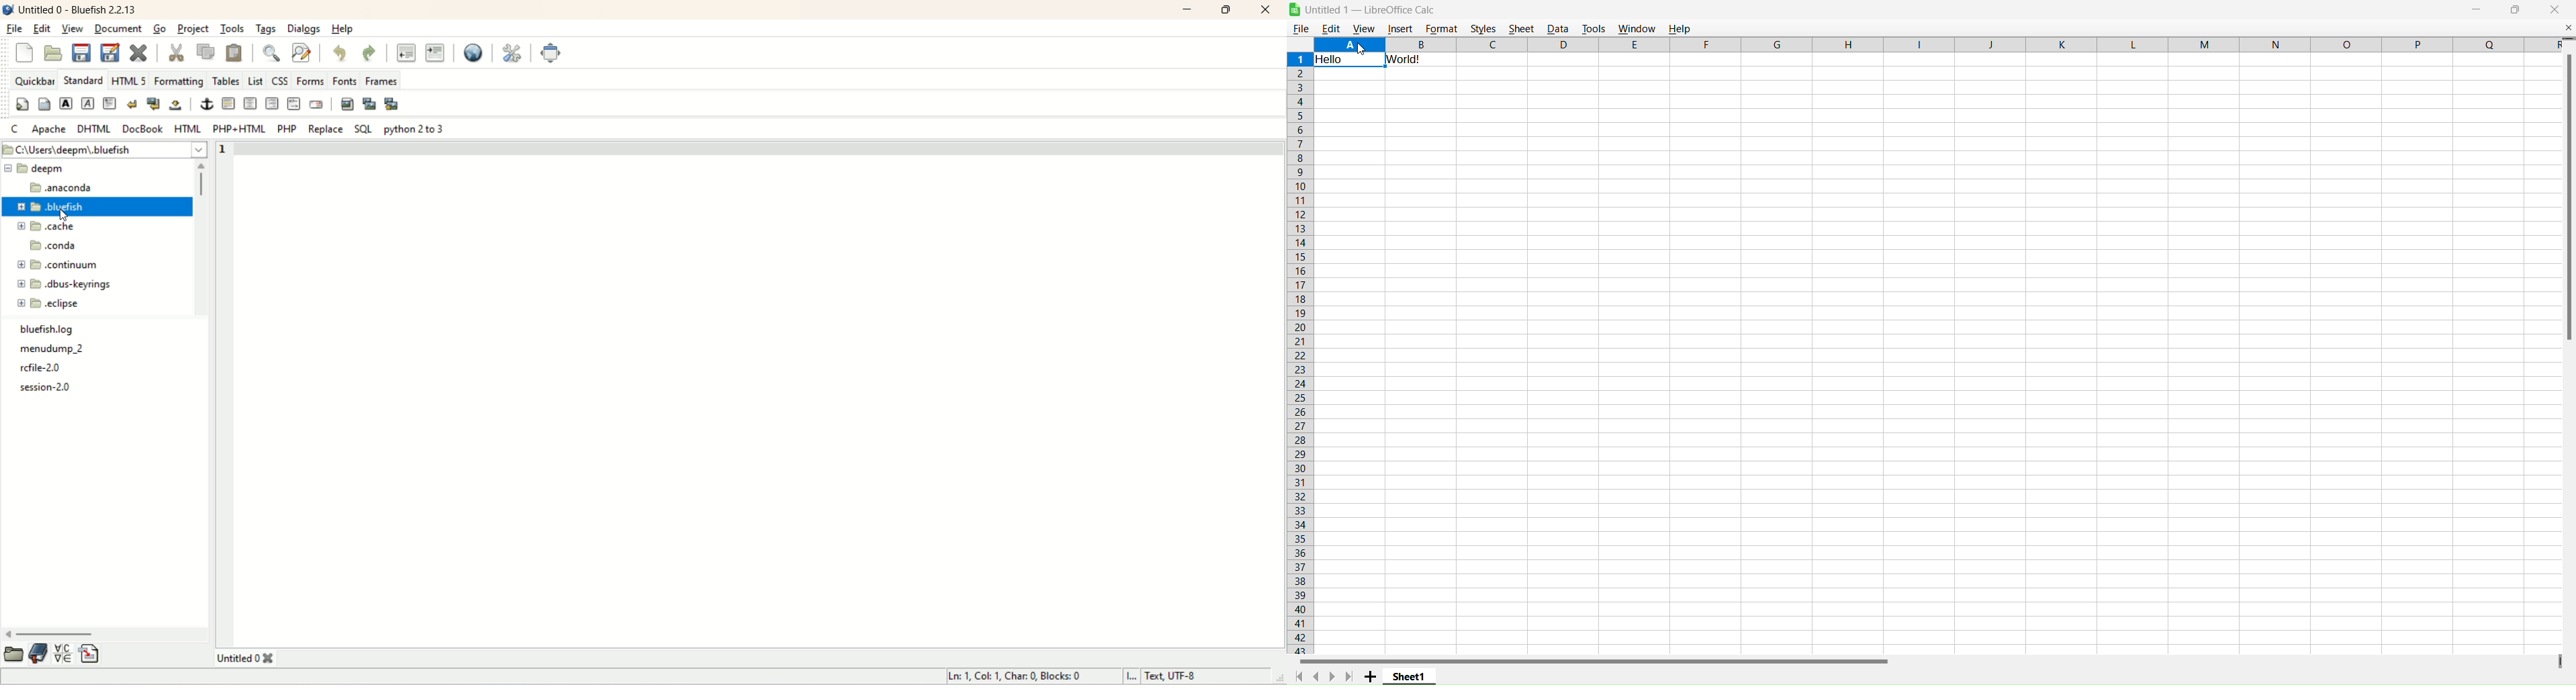  What do you see at coordinates (2559, 660) in the screenshot?
I see `Duplicate Sheet Area` at bounding box center [2559, 660].